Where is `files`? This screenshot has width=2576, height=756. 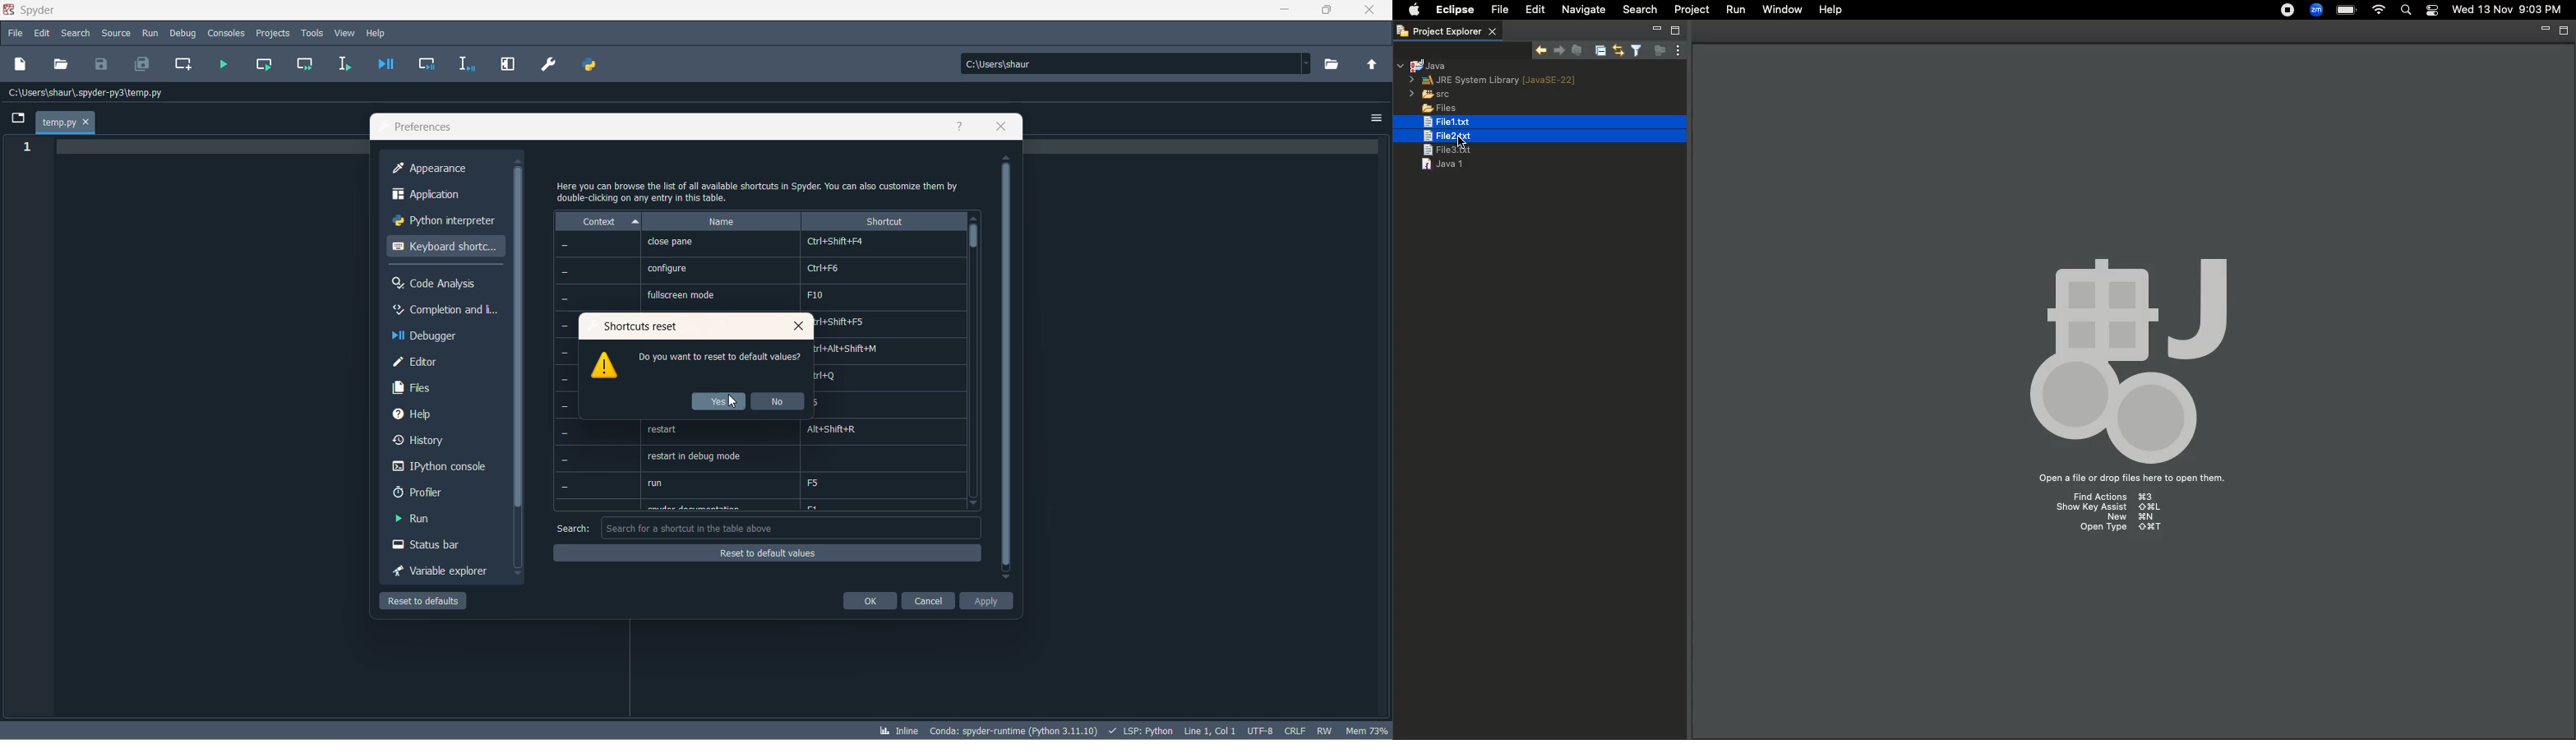
files is located at coordinates (439, 387).